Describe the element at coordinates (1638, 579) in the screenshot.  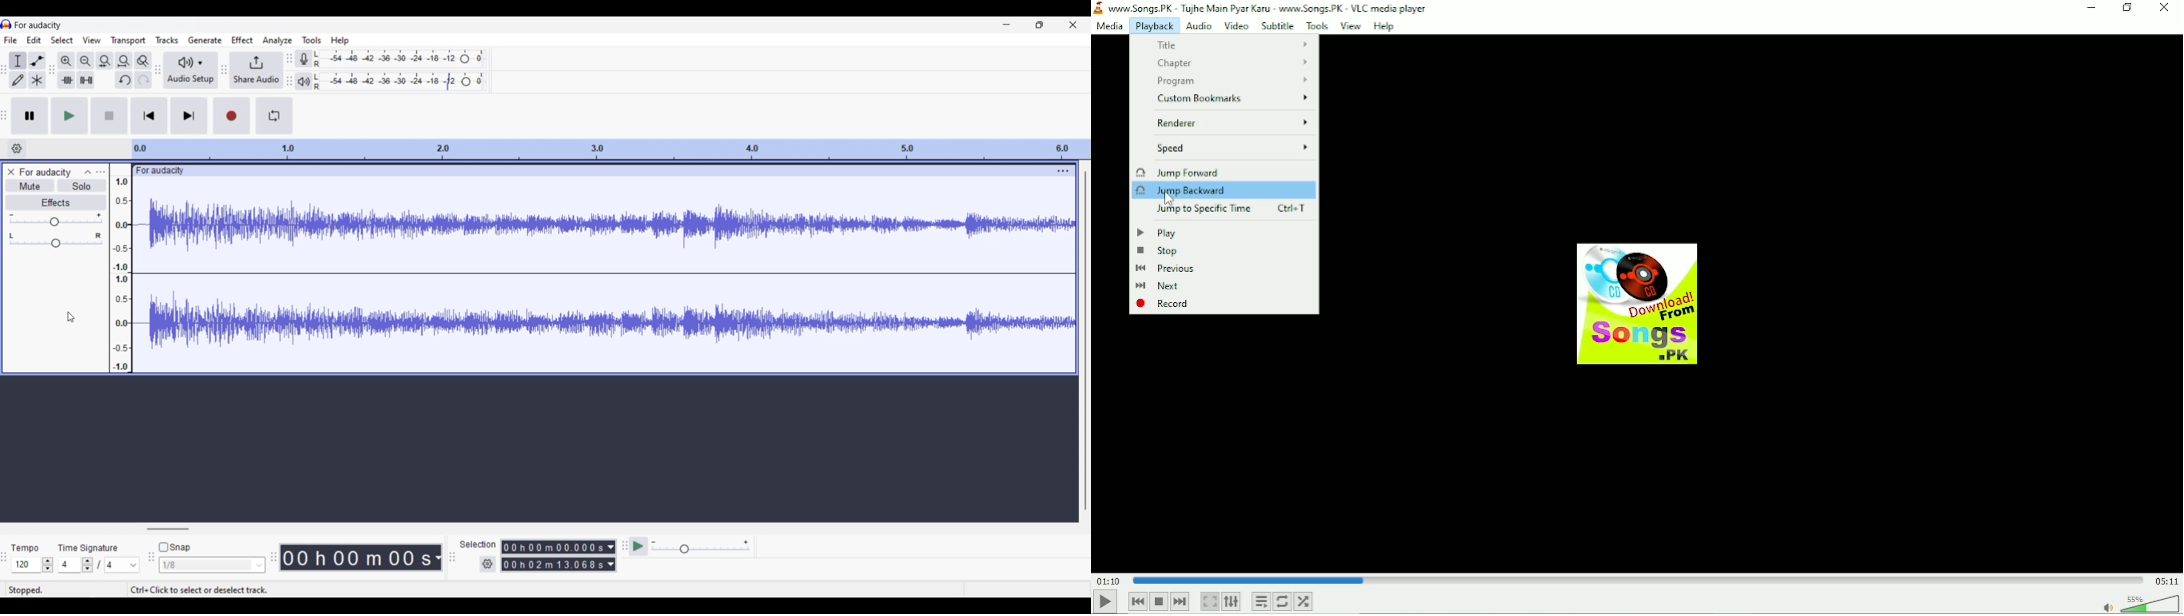
I see `Play duration` at that location.